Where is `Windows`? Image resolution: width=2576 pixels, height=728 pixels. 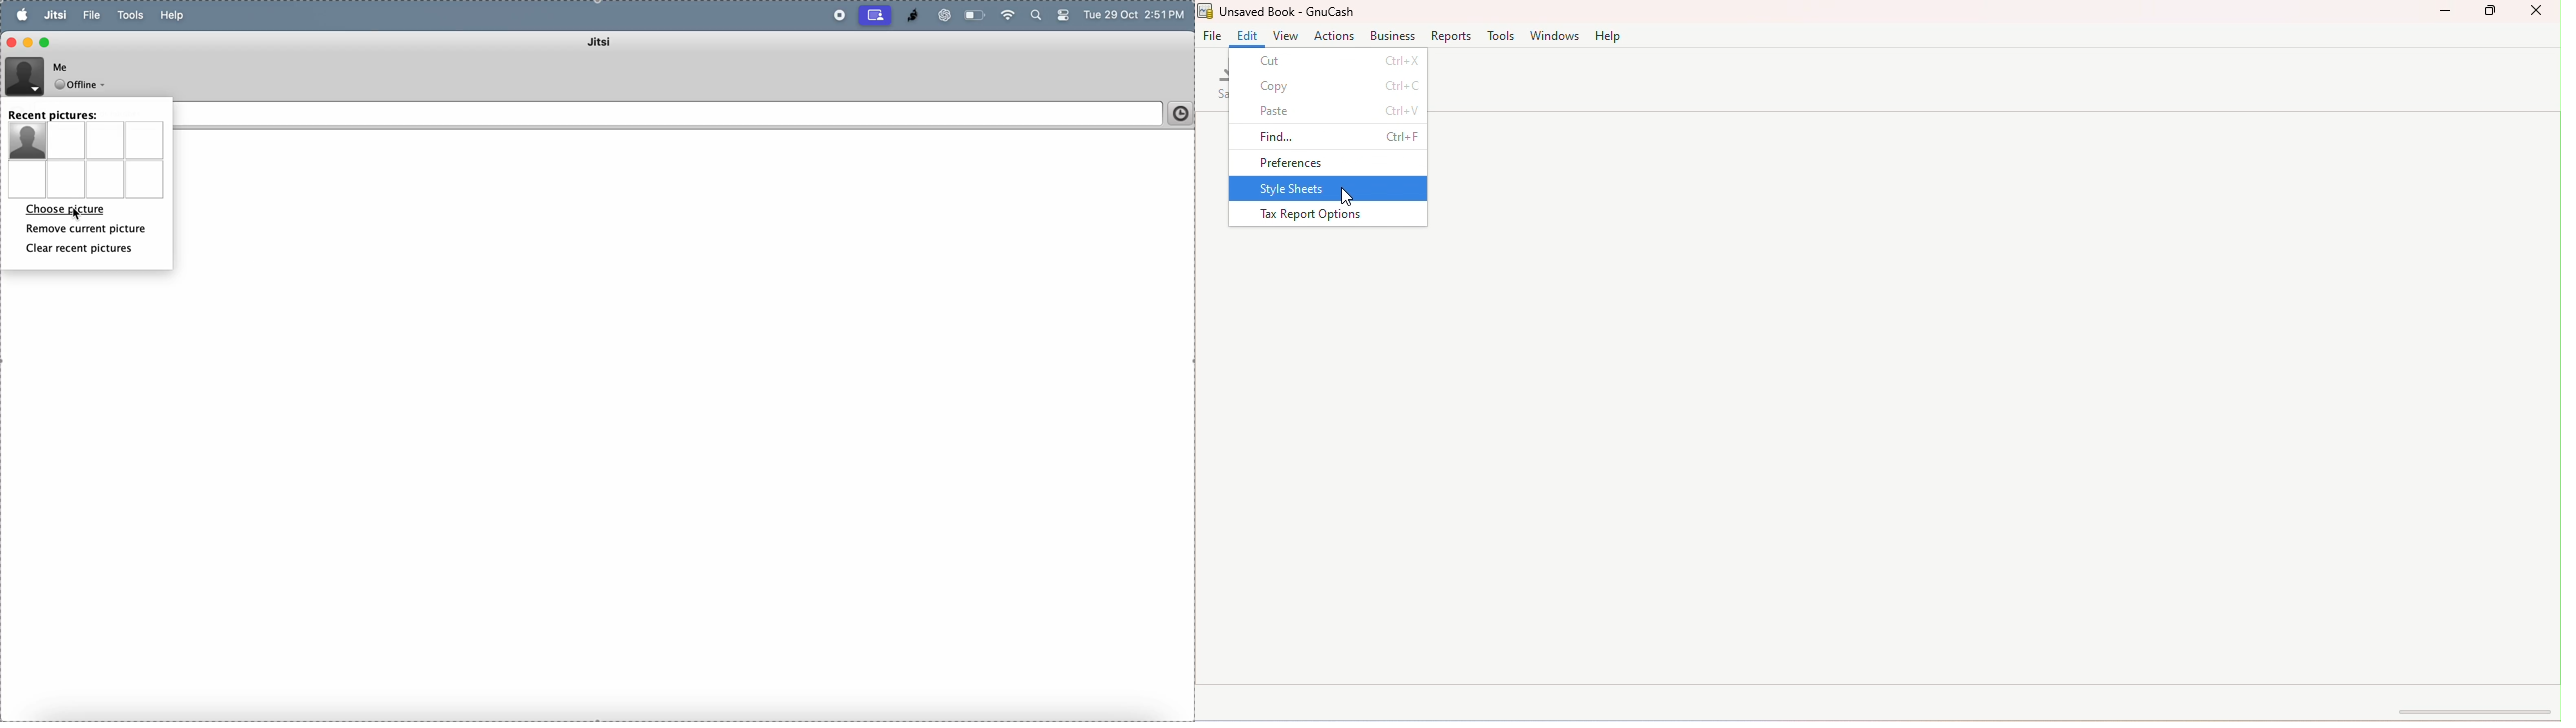 Windows is located at coordinates (1558, 36).